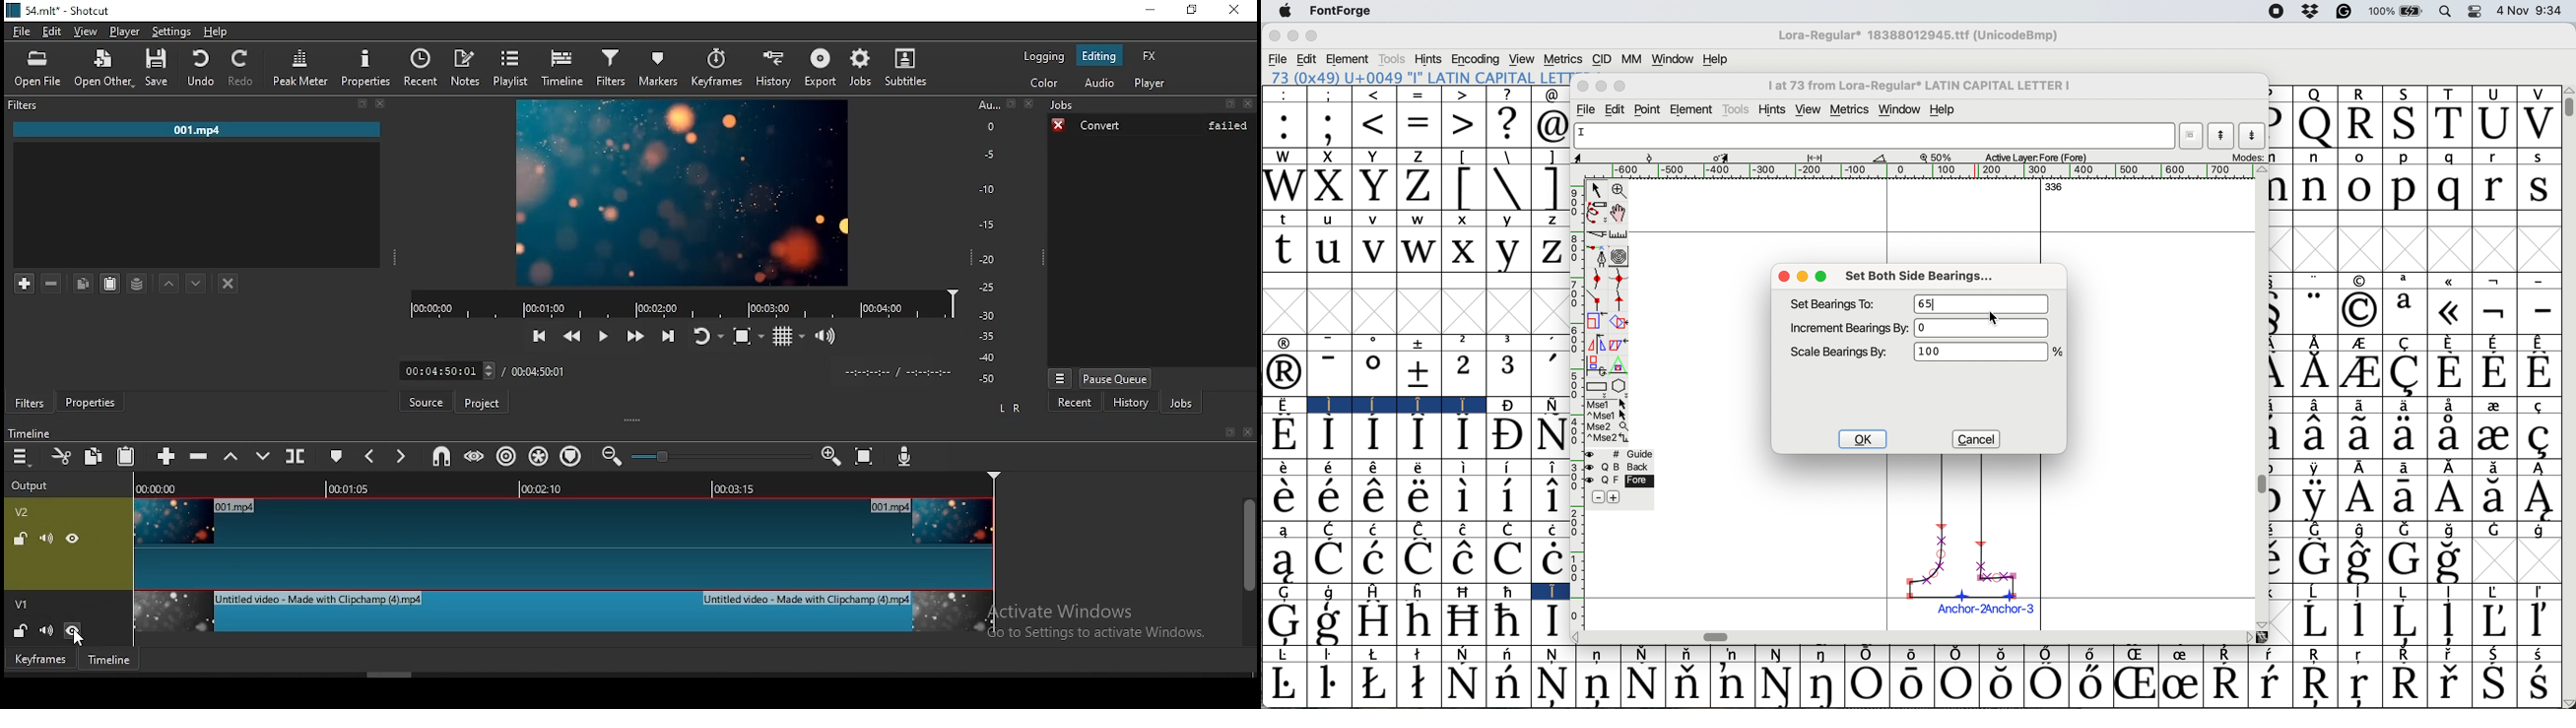  I want to click on g, so click(1330, 592).